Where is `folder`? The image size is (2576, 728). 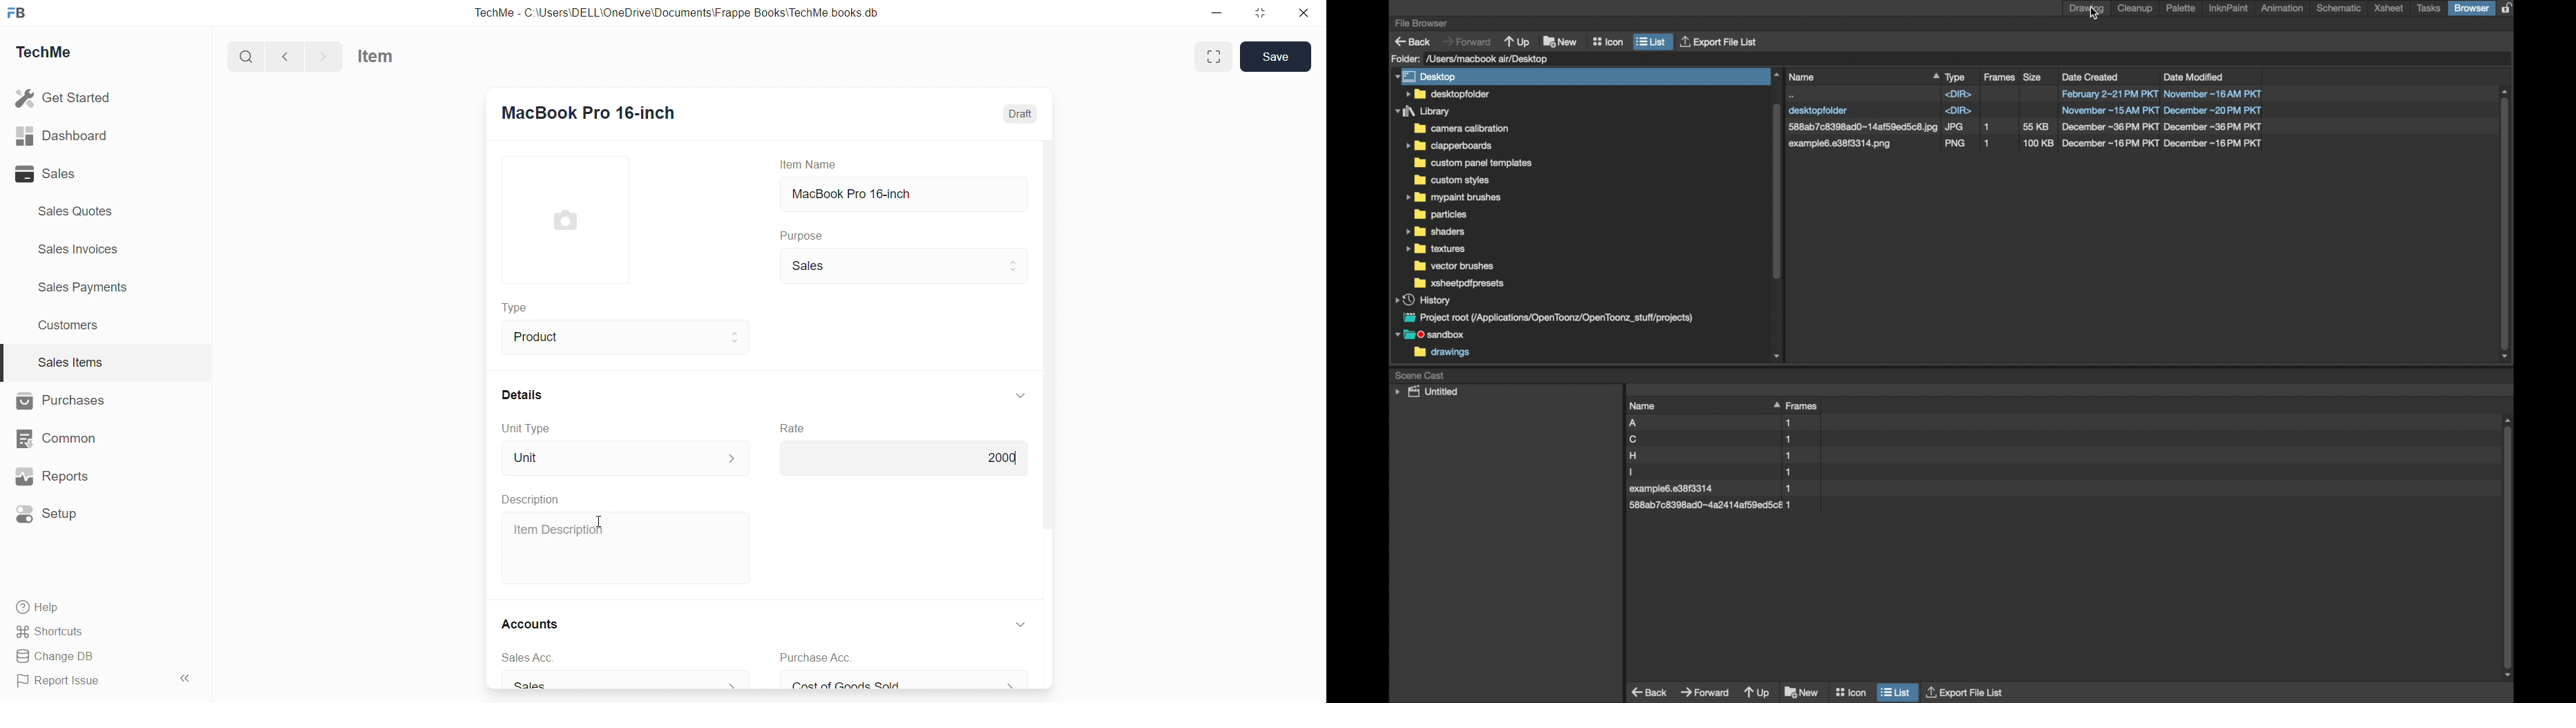 folder is located at coordinates (1451, 180).